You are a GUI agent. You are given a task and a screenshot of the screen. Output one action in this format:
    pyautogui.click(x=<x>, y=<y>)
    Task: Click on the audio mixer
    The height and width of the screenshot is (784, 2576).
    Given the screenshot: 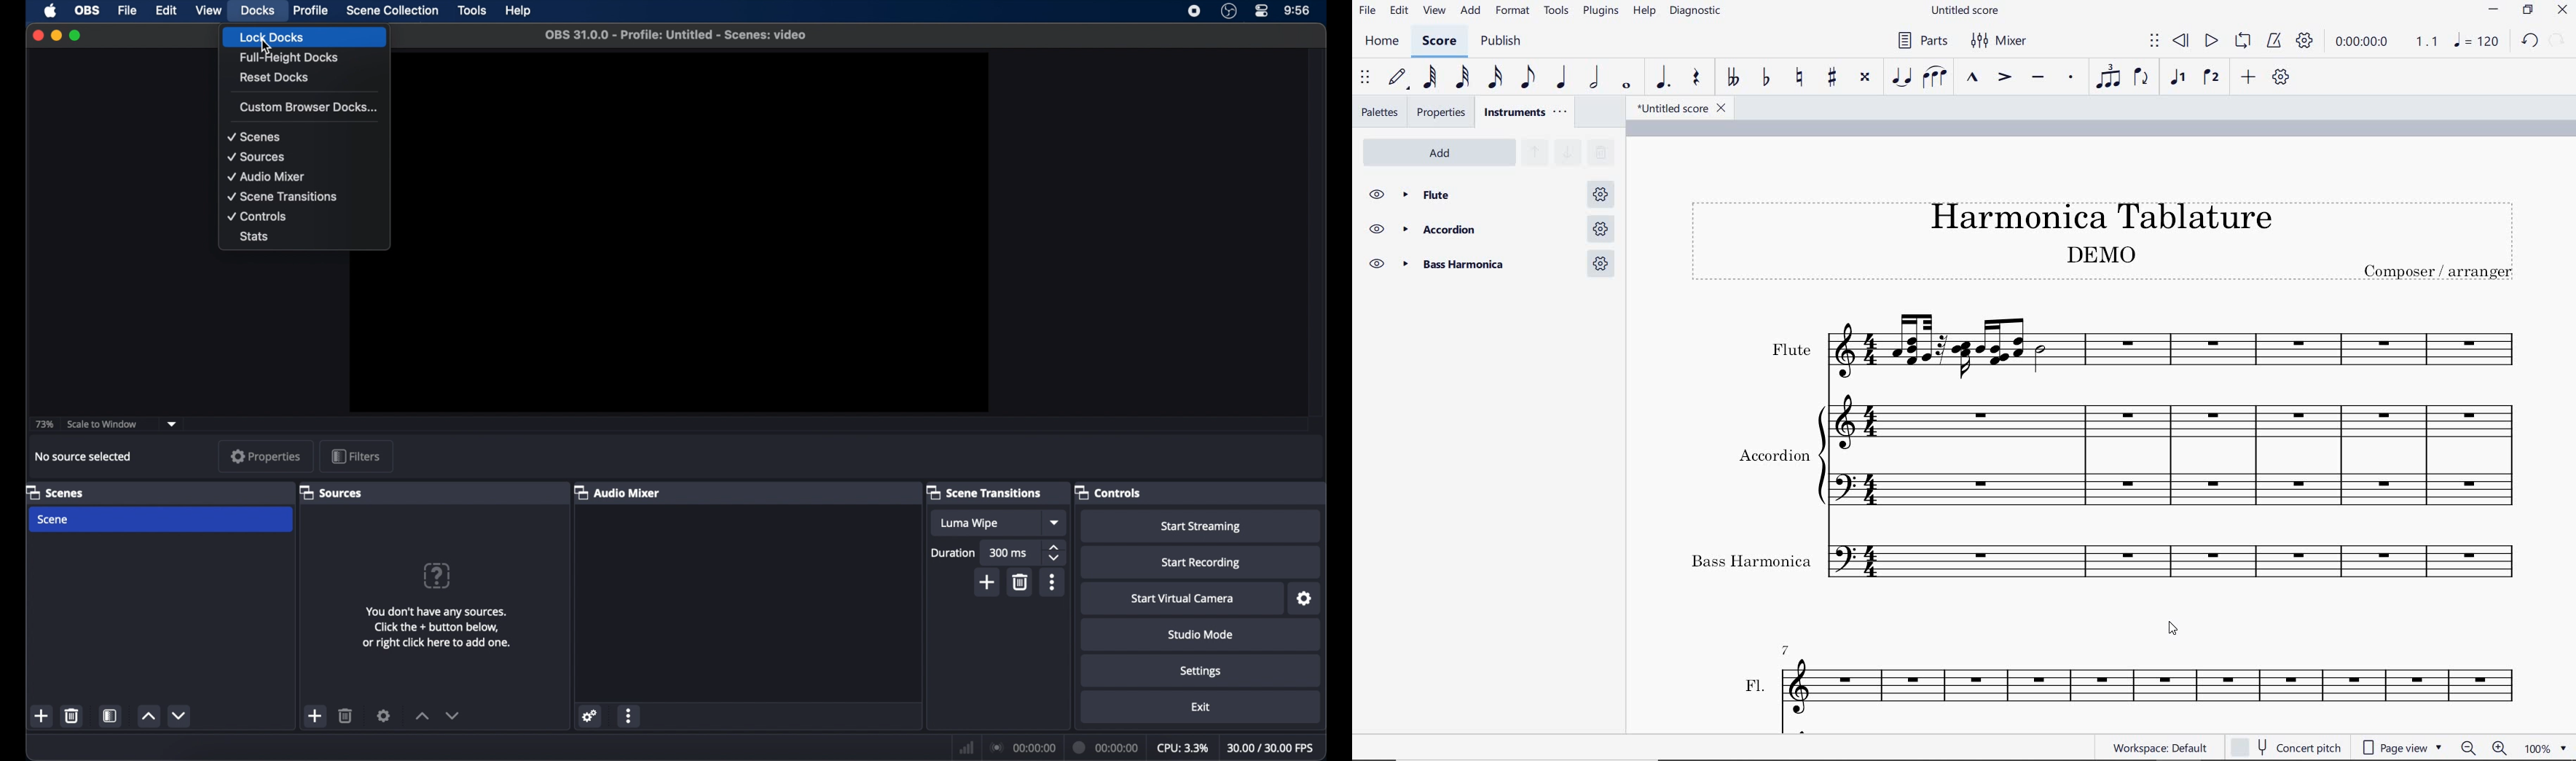 What is the action you would take?
    pyautogui.click(x=620, y=493)
    